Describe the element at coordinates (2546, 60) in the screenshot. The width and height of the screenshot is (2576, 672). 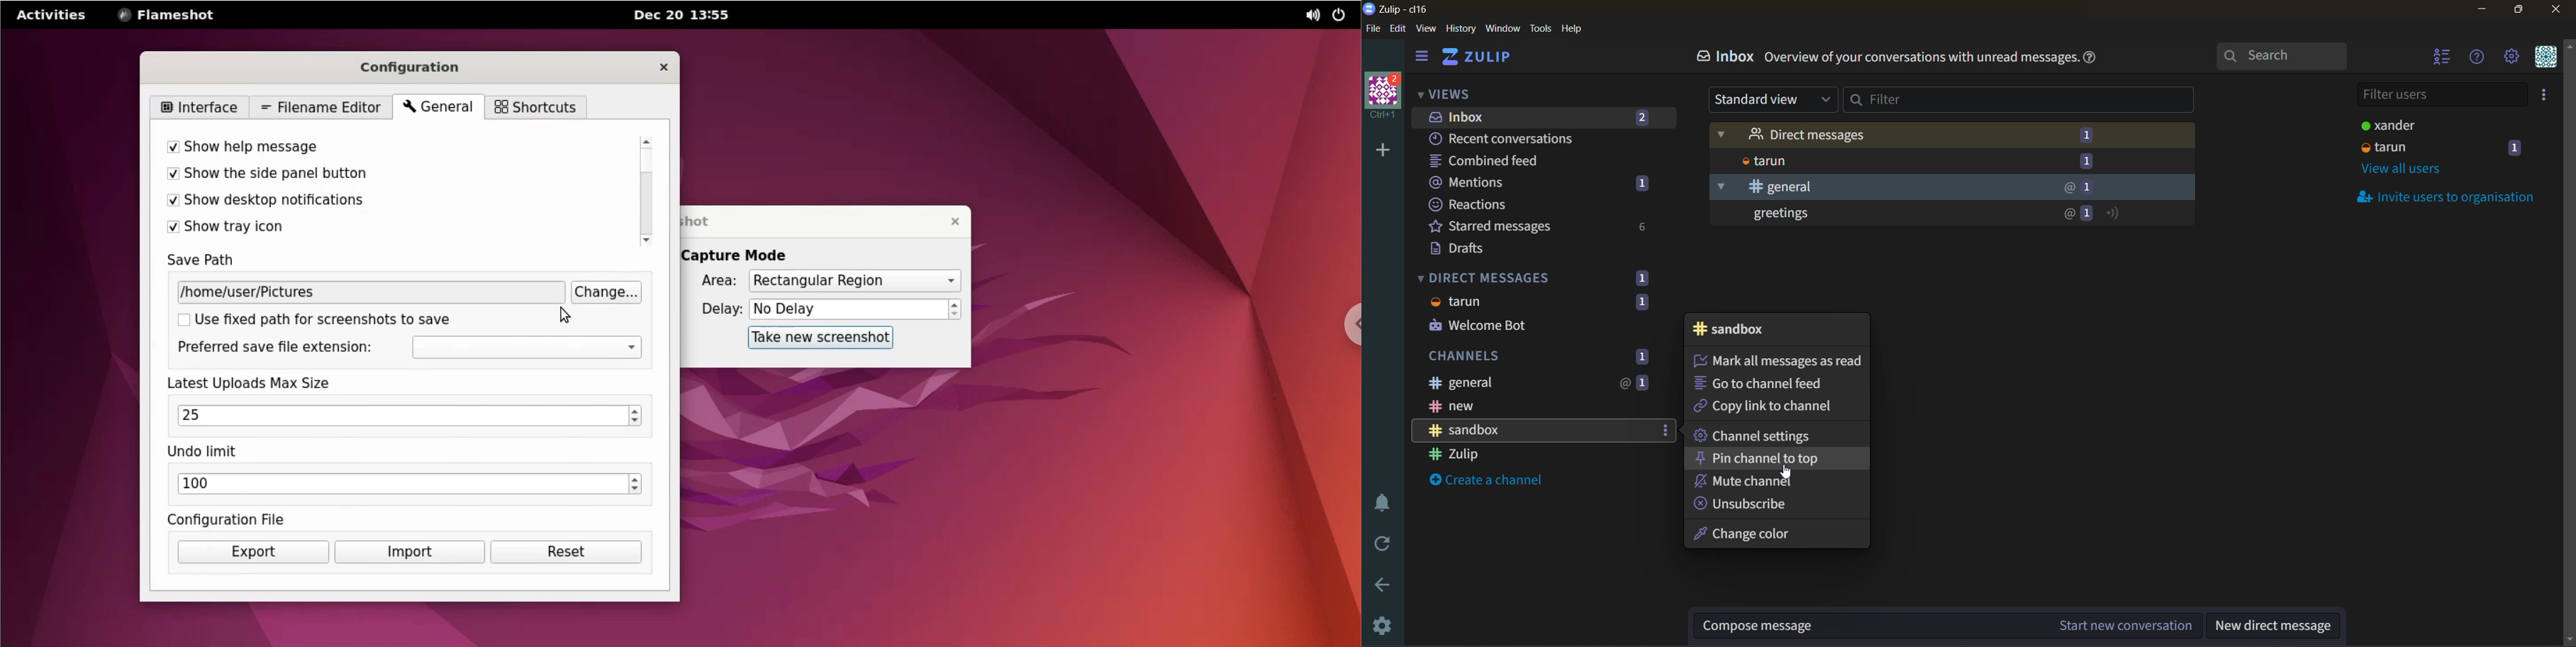
I see `personal menu` at that location.